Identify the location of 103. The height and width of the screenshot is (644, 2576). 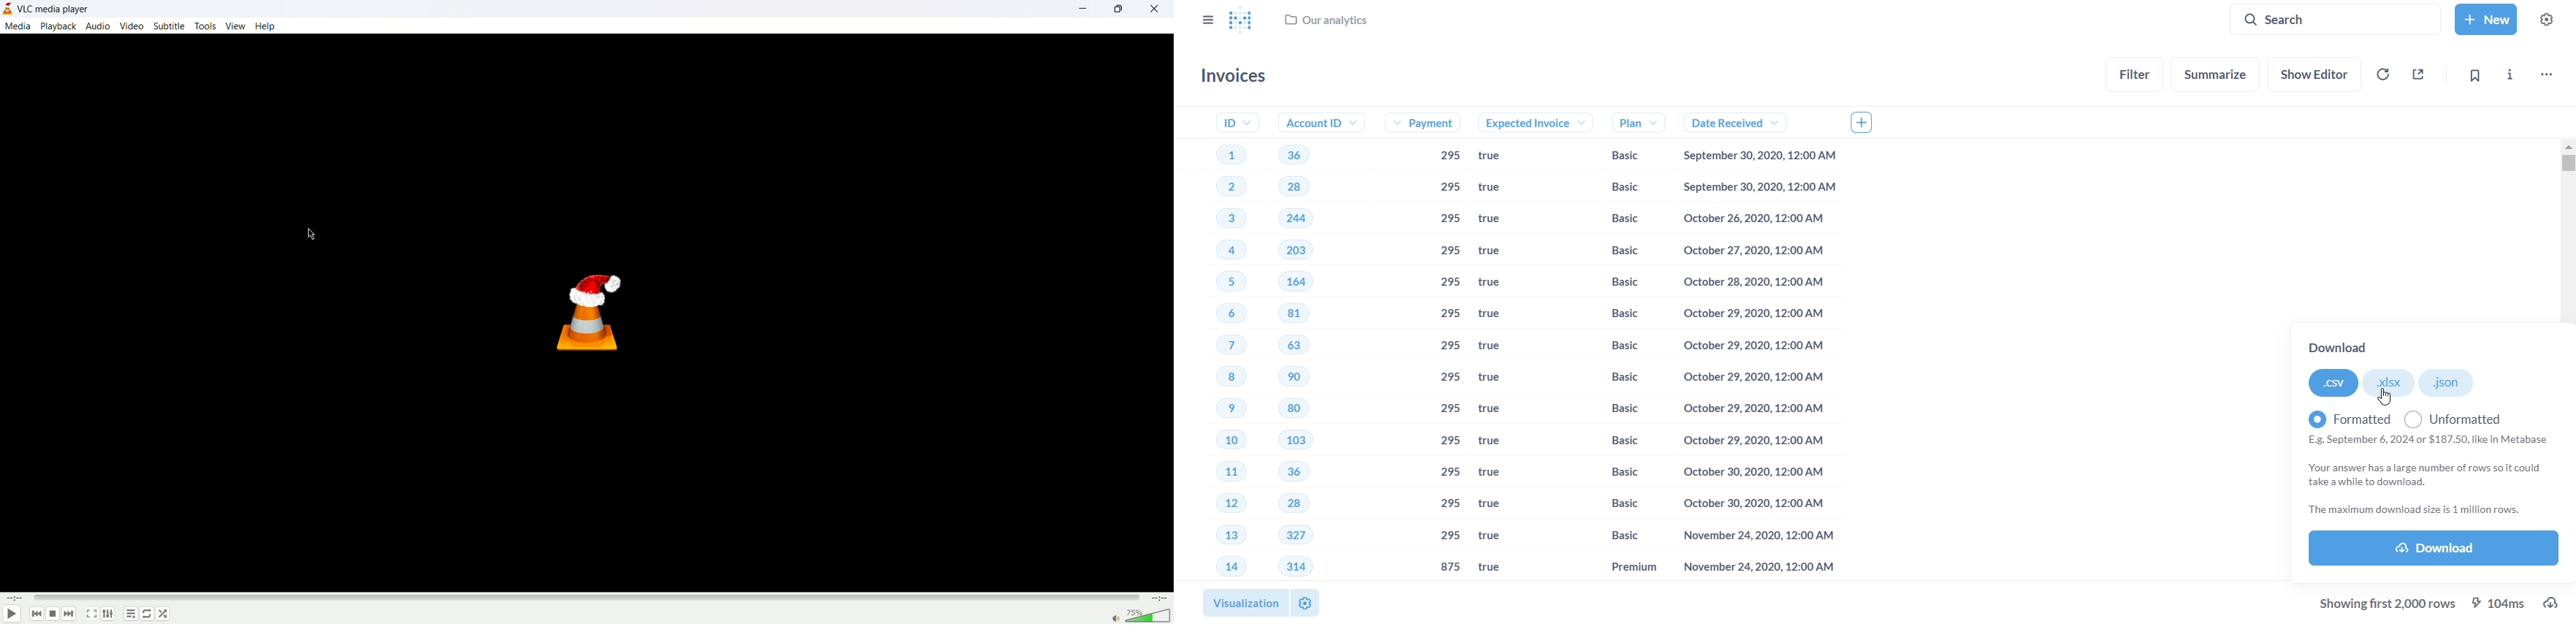
(1299, 441).